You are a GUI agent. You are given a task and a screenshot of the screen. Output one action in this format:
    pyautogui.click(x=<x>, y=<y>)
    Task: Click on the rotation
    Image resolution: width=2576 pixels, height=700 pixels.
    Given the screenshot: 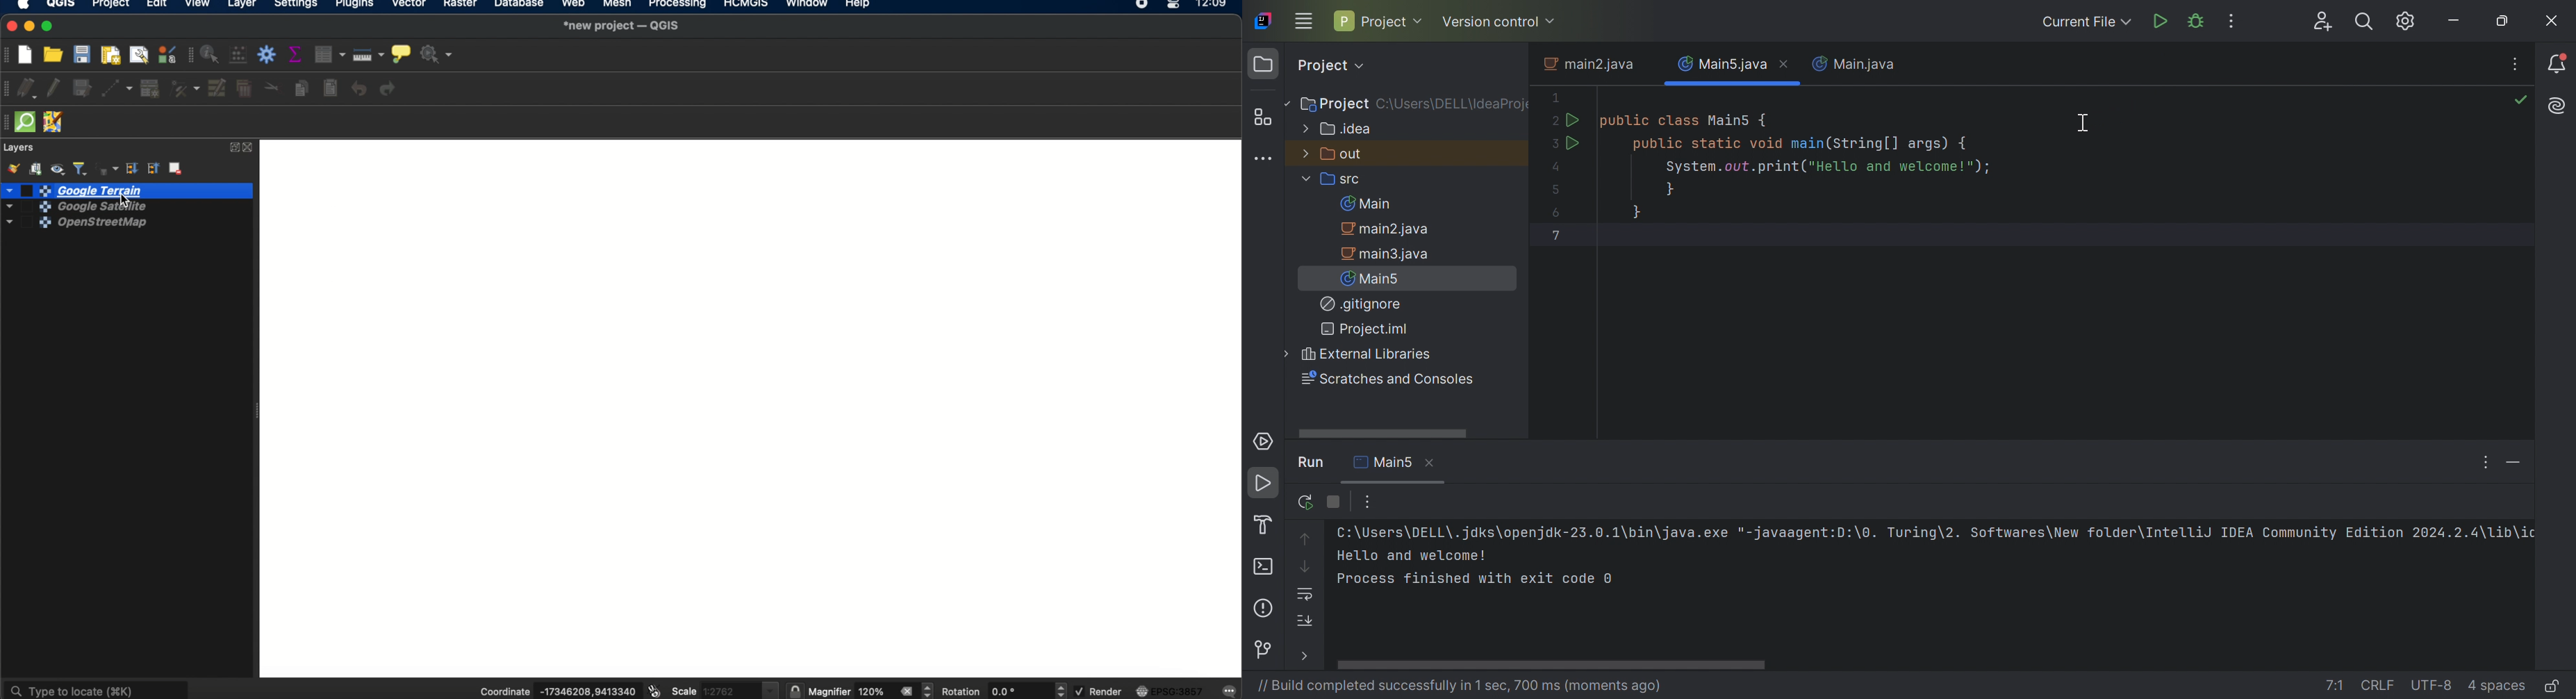 What is the action you would take?
    pyautogui.click(x=1062, y=691)
    